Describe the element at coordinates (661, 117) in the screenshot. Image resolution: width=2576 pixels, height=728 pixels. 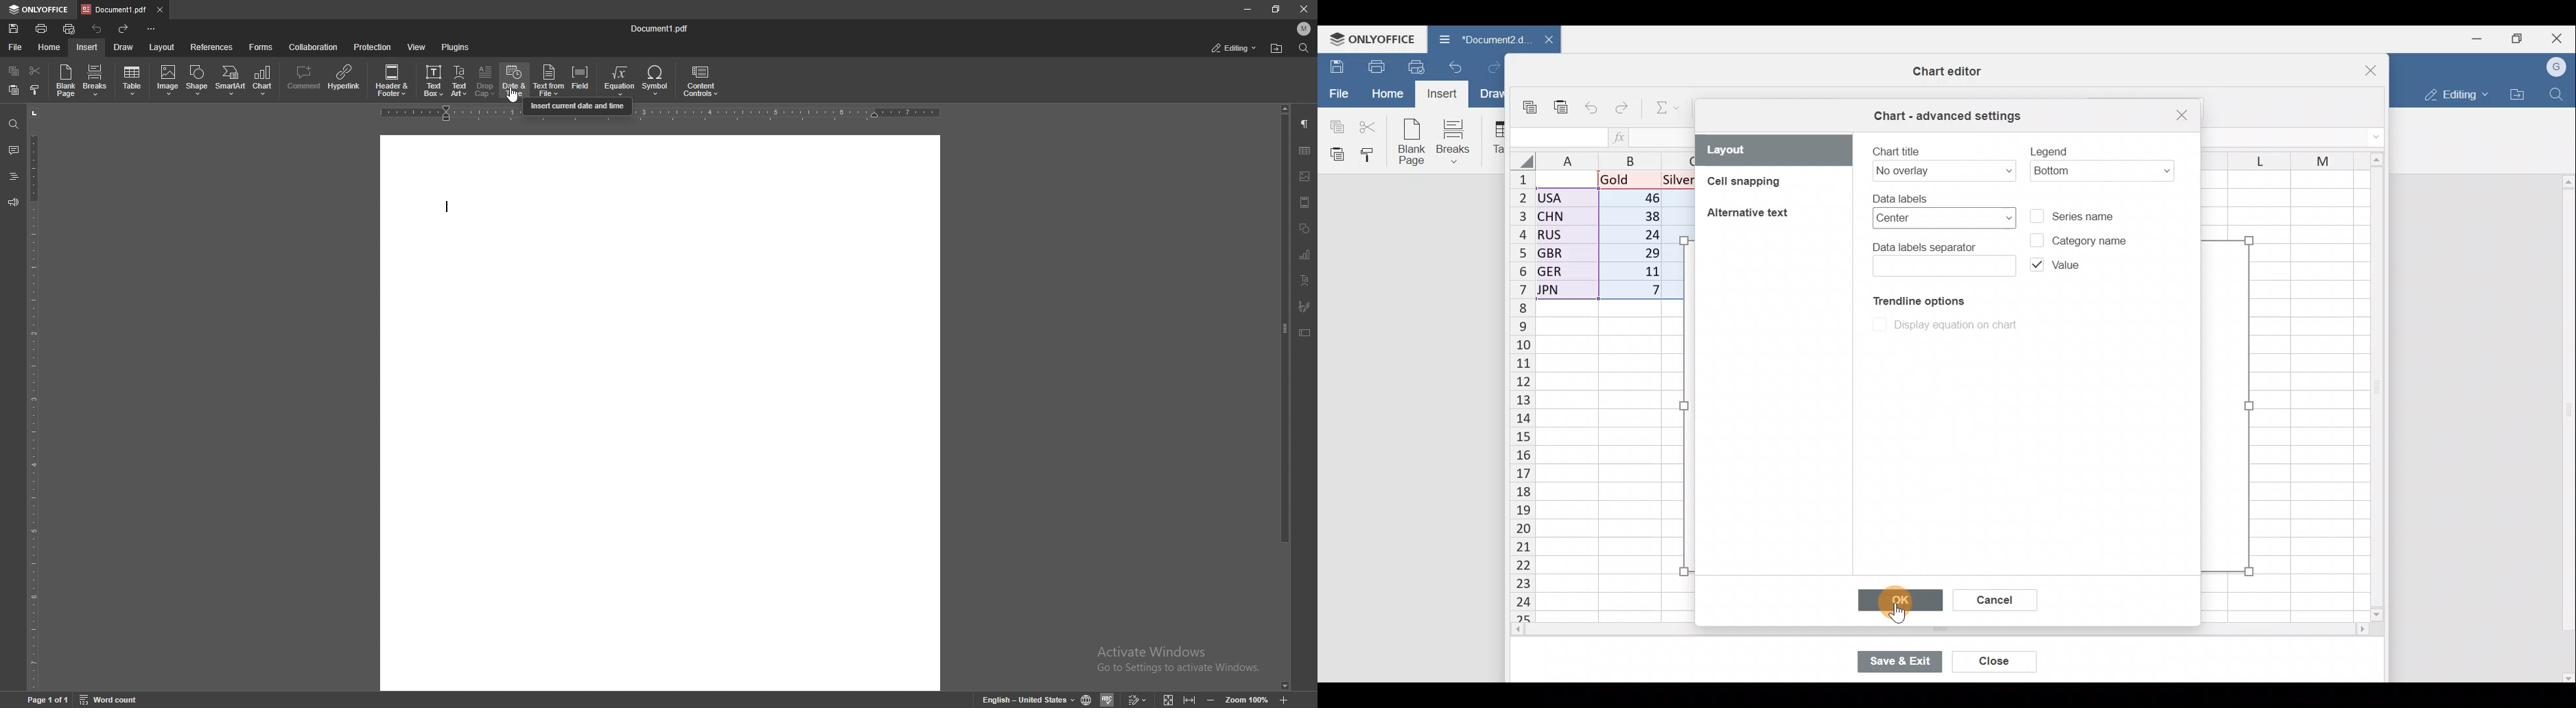
I see `horizontal scale` at that location.